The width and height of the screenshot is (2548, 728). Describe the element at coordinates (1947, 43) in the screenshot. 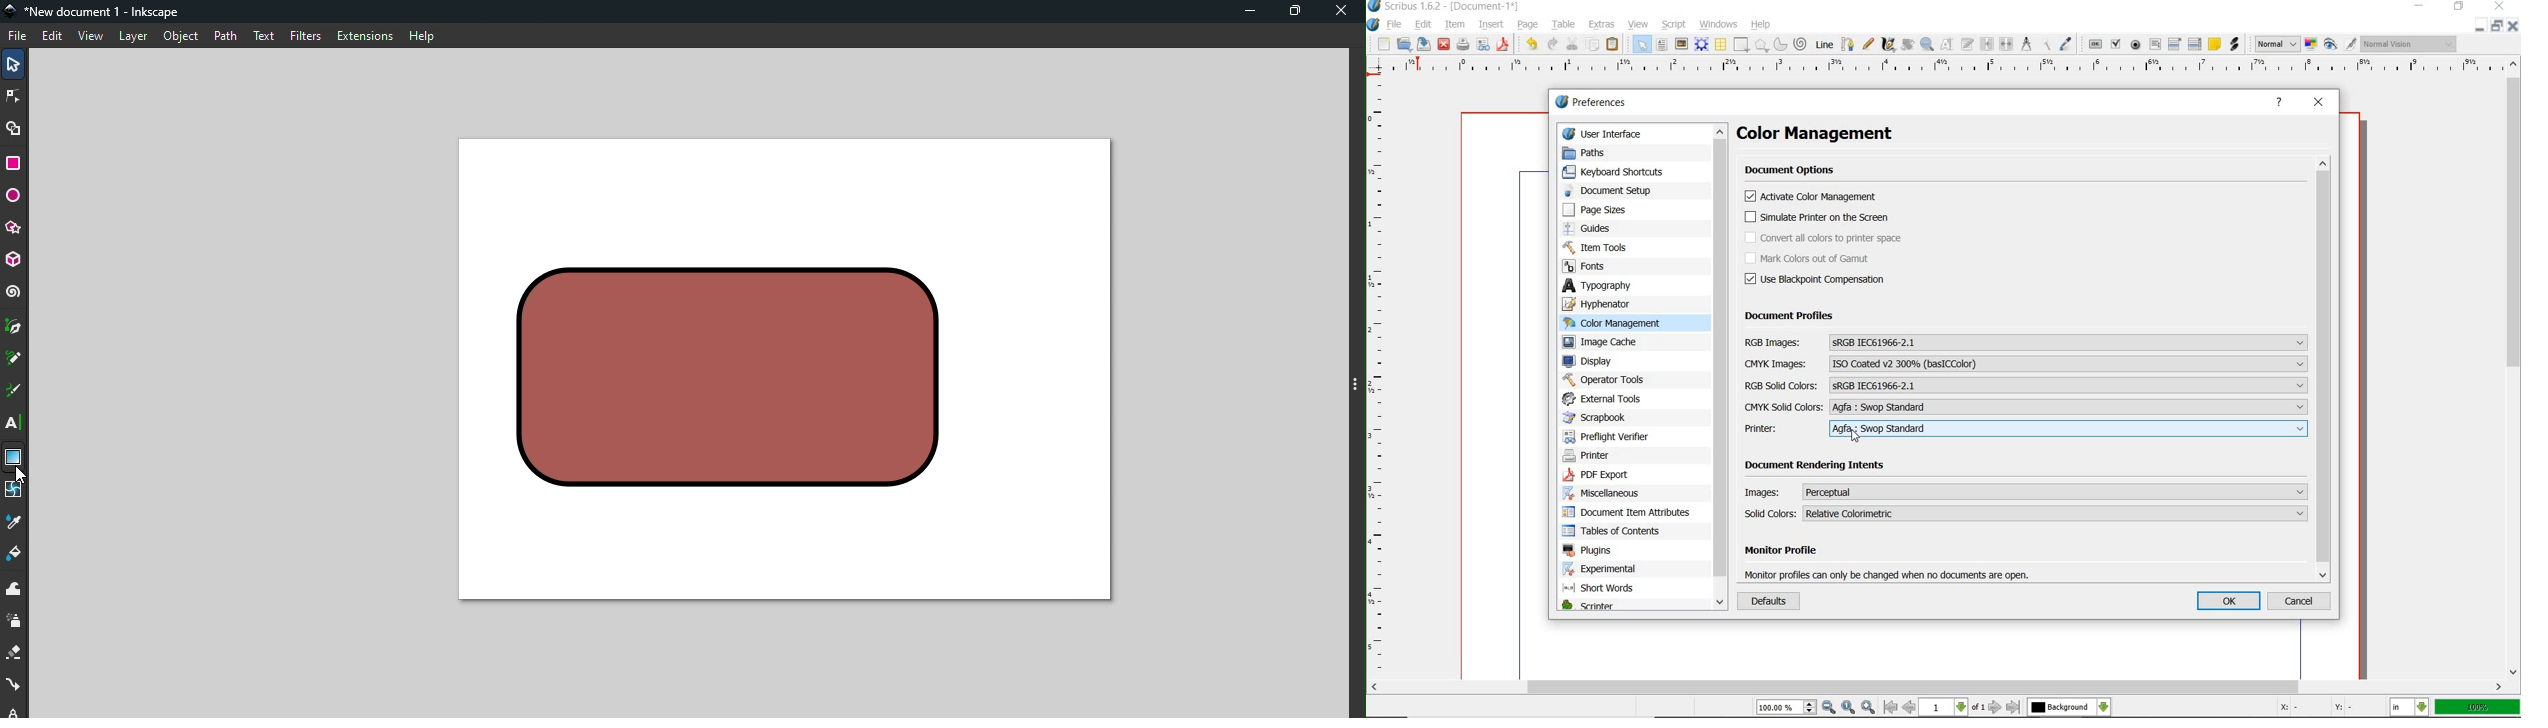

I see `edit contents of frame` at that location.